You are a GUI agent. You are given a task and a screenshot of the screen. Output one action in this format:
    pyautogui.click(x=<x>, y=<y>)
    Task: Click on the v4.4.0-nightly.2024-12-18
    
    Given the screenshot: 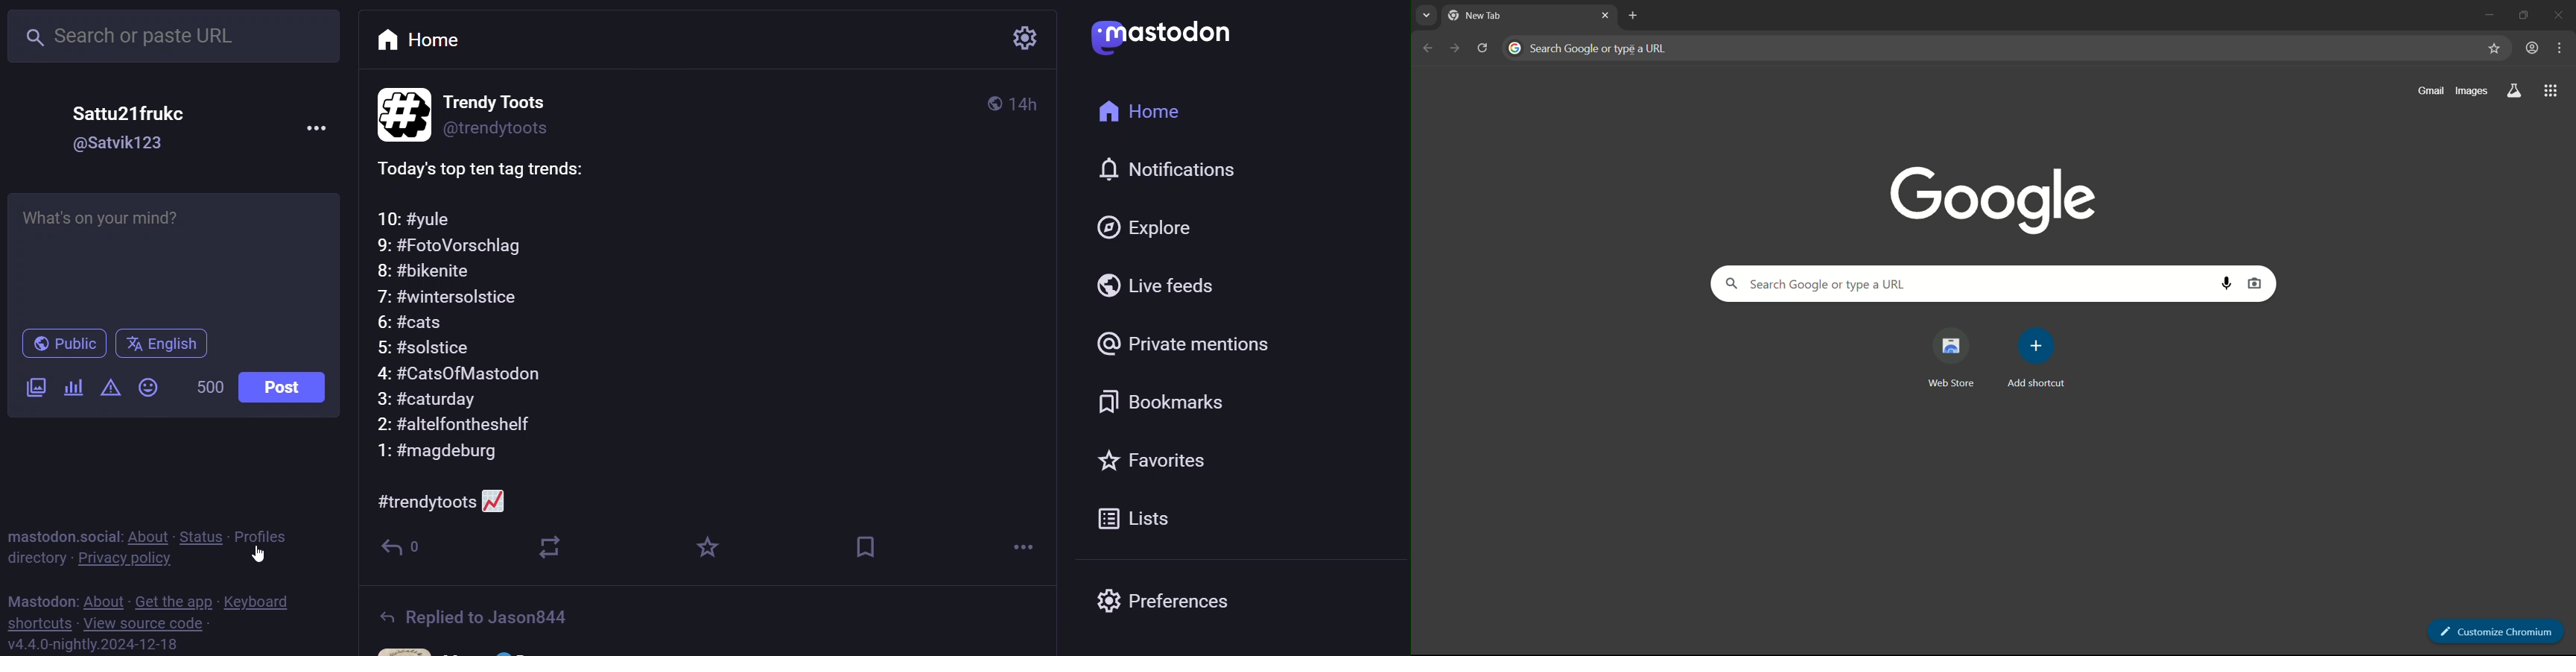 What is the action you would take?
    pyautogui.click(x=117, y=646)
    